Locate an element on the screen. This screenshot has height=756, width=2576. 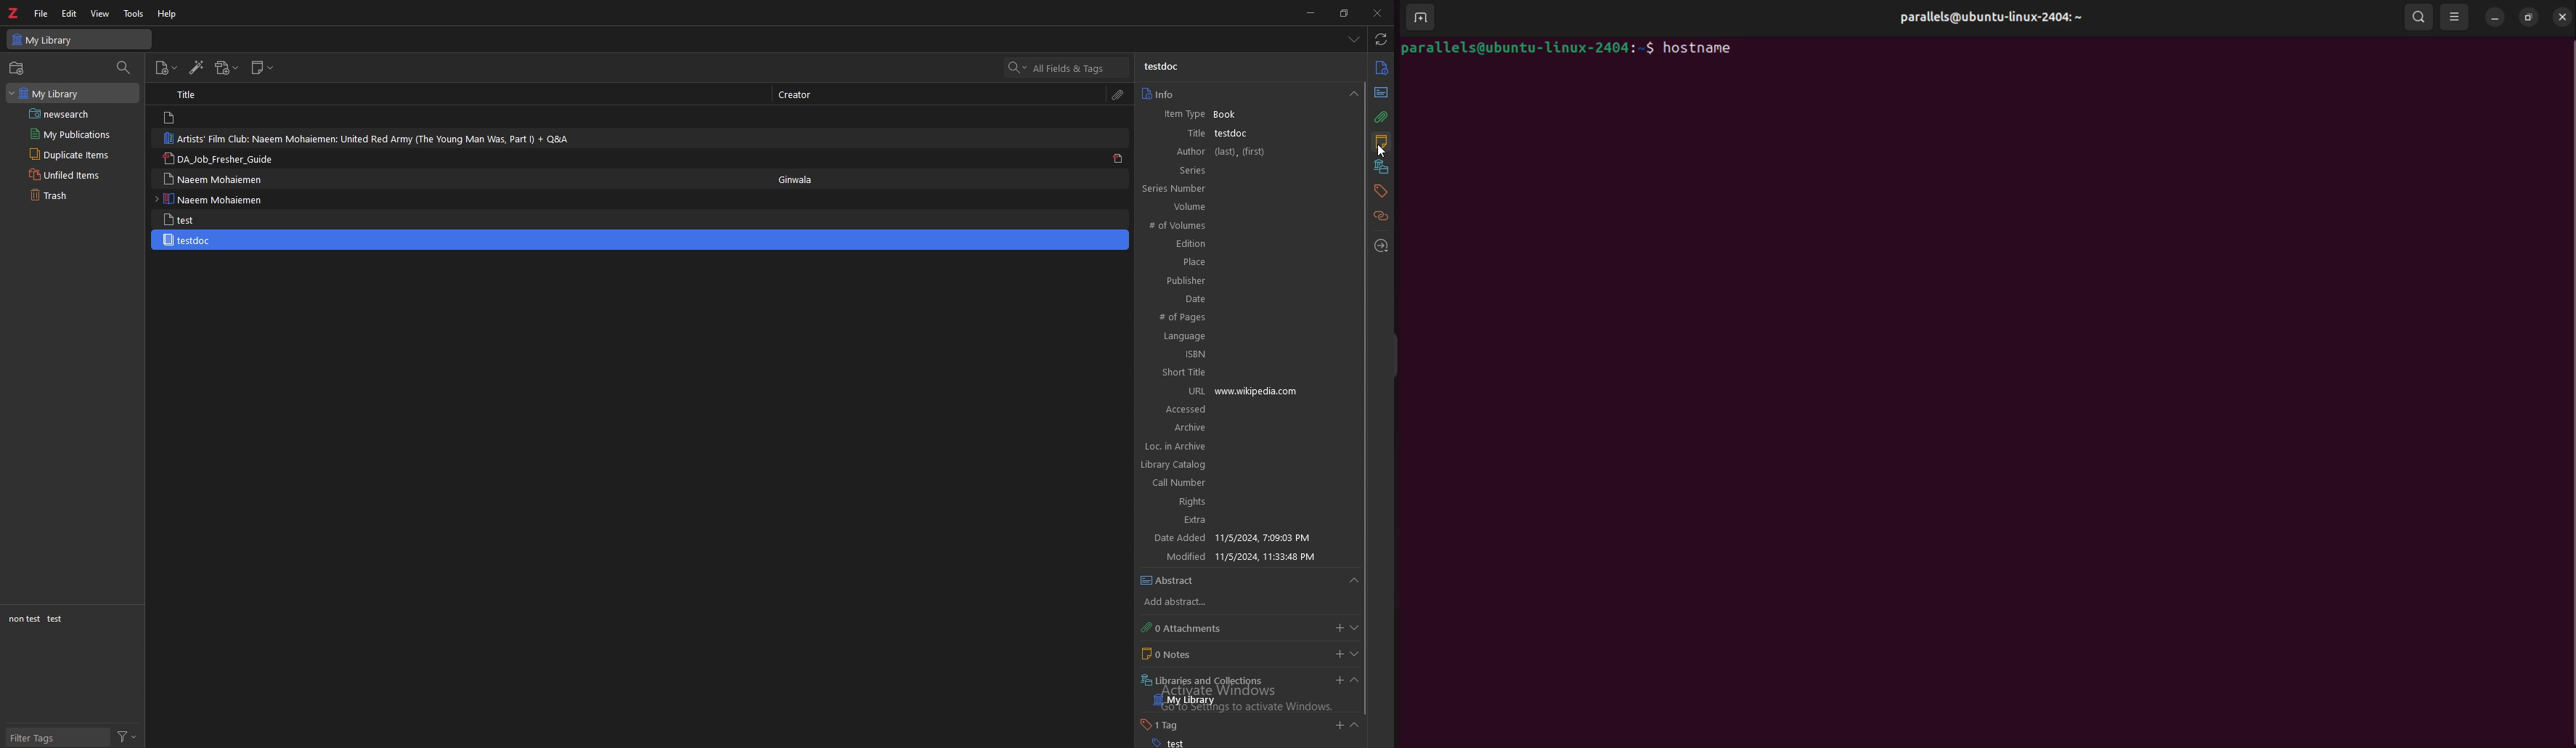
creator is located at coordinates (806, 94).